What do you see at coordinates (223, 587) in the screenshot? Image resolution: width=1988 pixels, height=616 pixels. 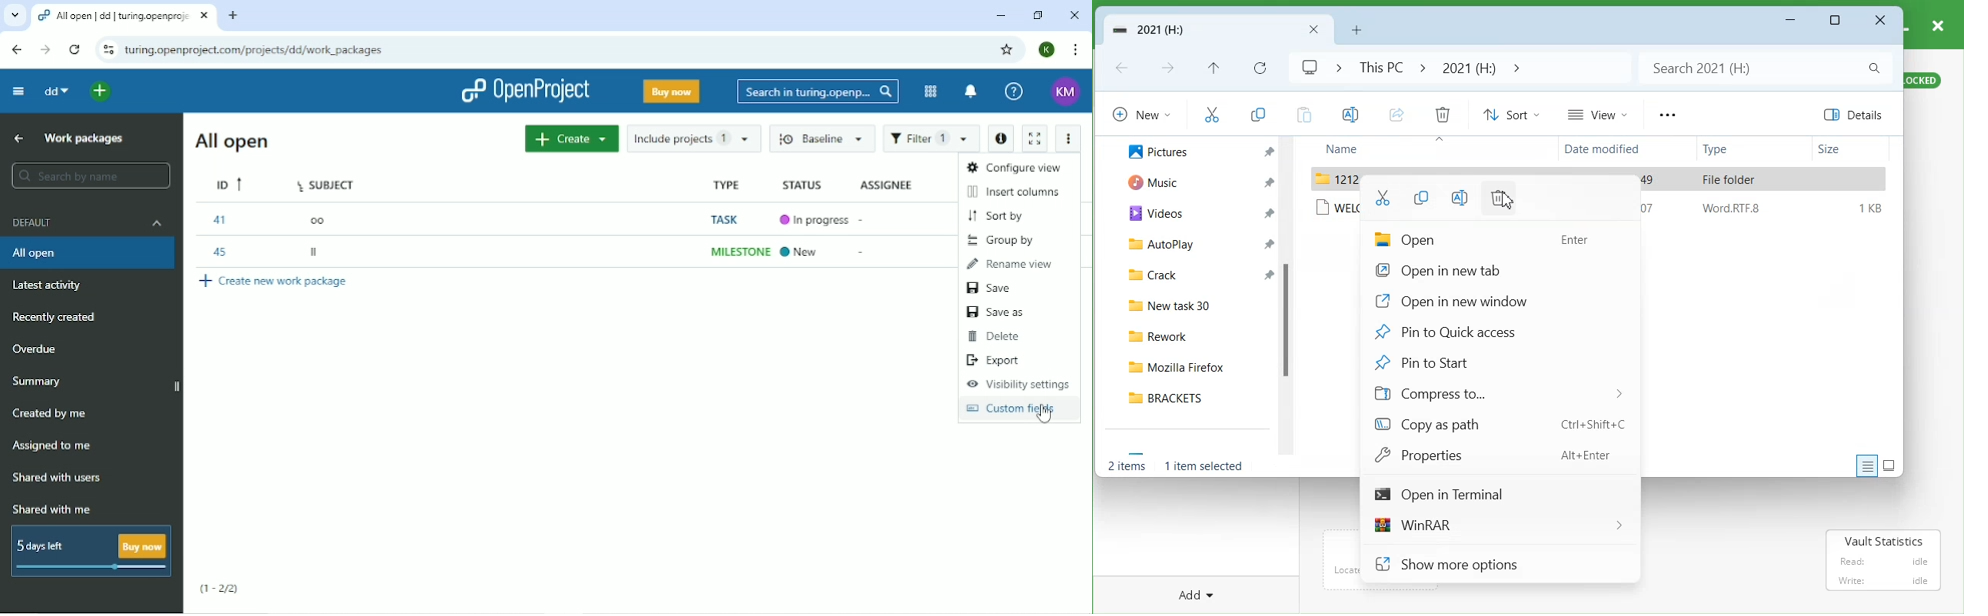 I see `(1-2/2)` at bounding box center [223, 587].